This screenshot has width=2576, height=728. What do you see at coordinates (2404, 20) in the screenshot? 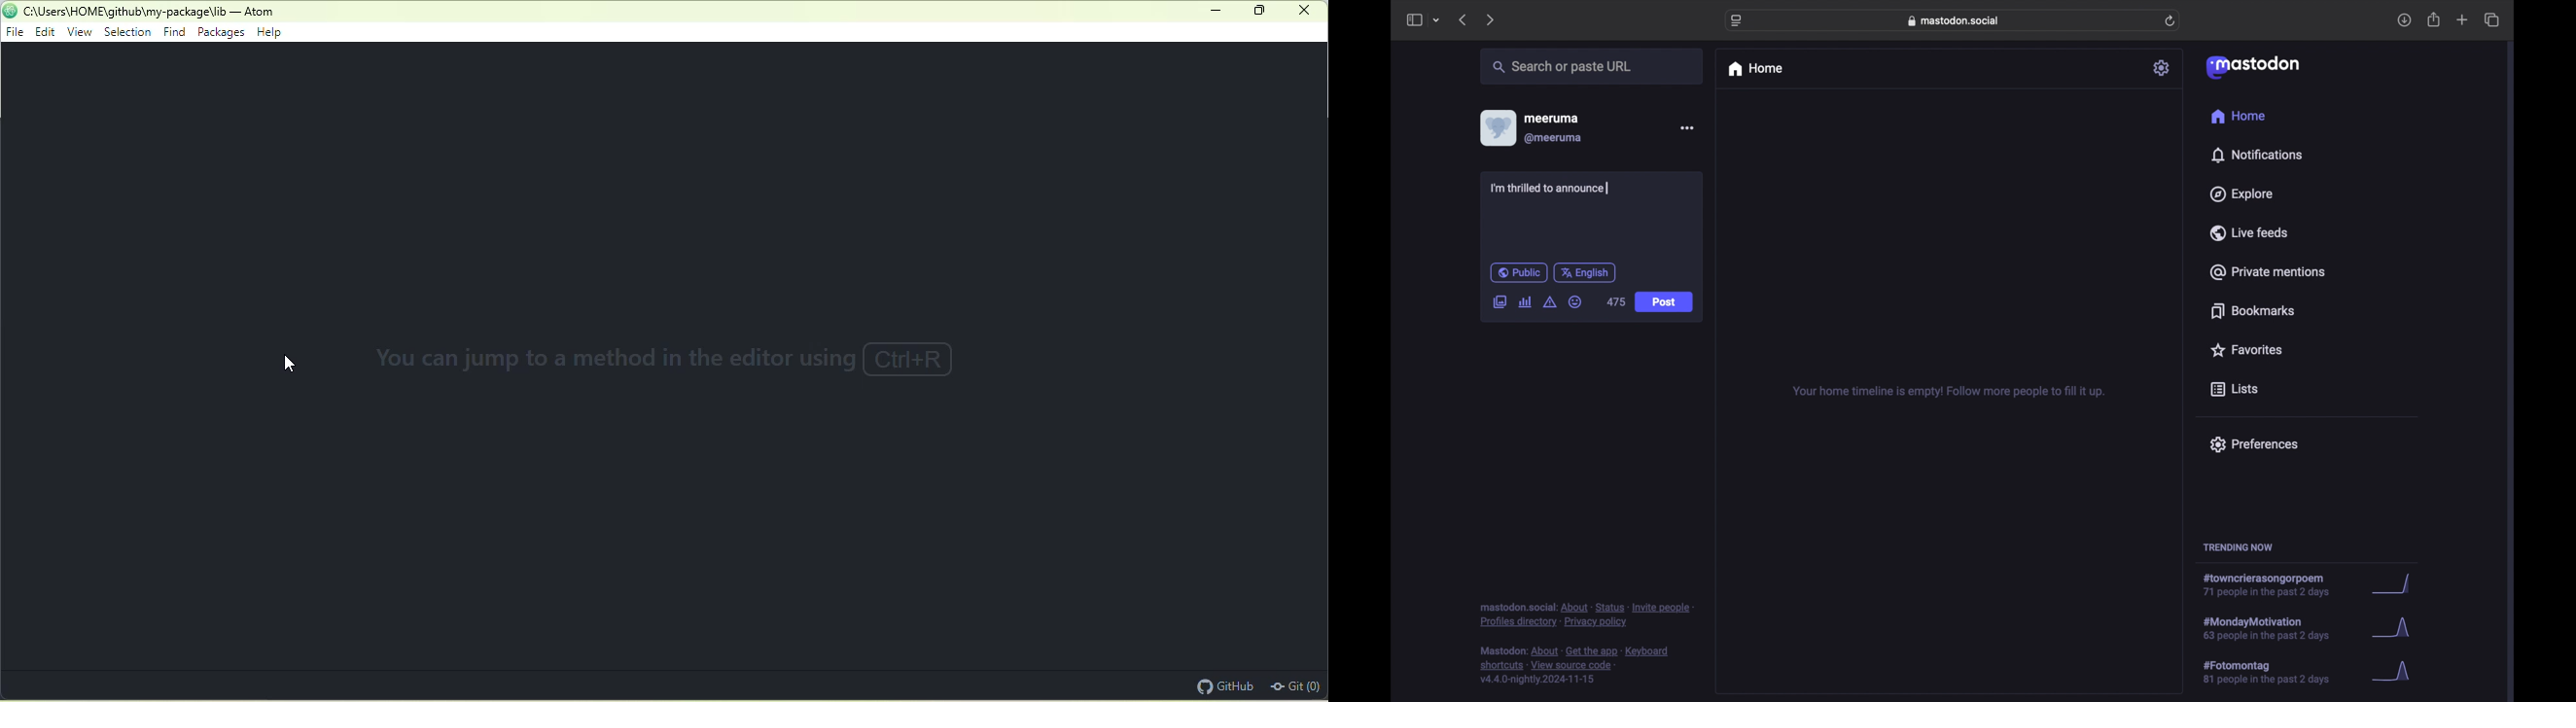
I see `downloads` at bounding box center [2404, 20].